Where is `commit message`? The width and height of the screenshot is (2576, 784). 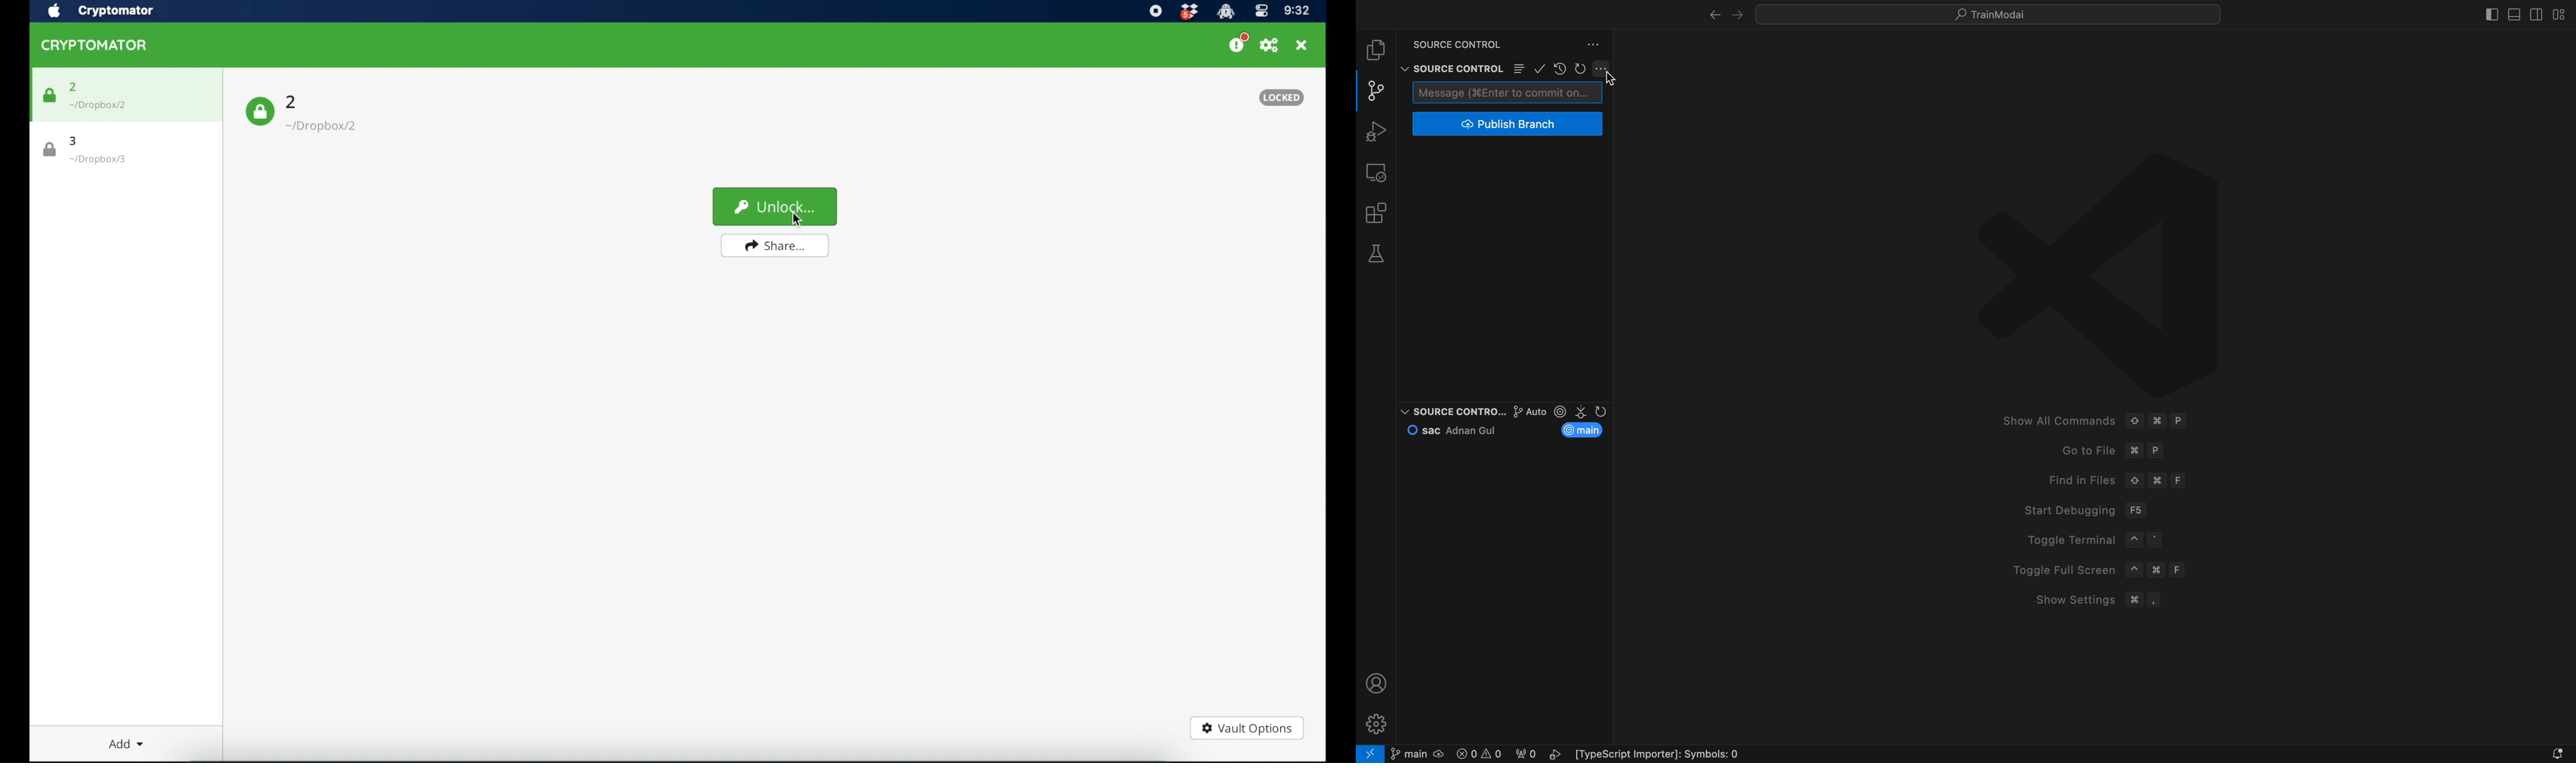 commit message is located at coordinates (1507, 92).